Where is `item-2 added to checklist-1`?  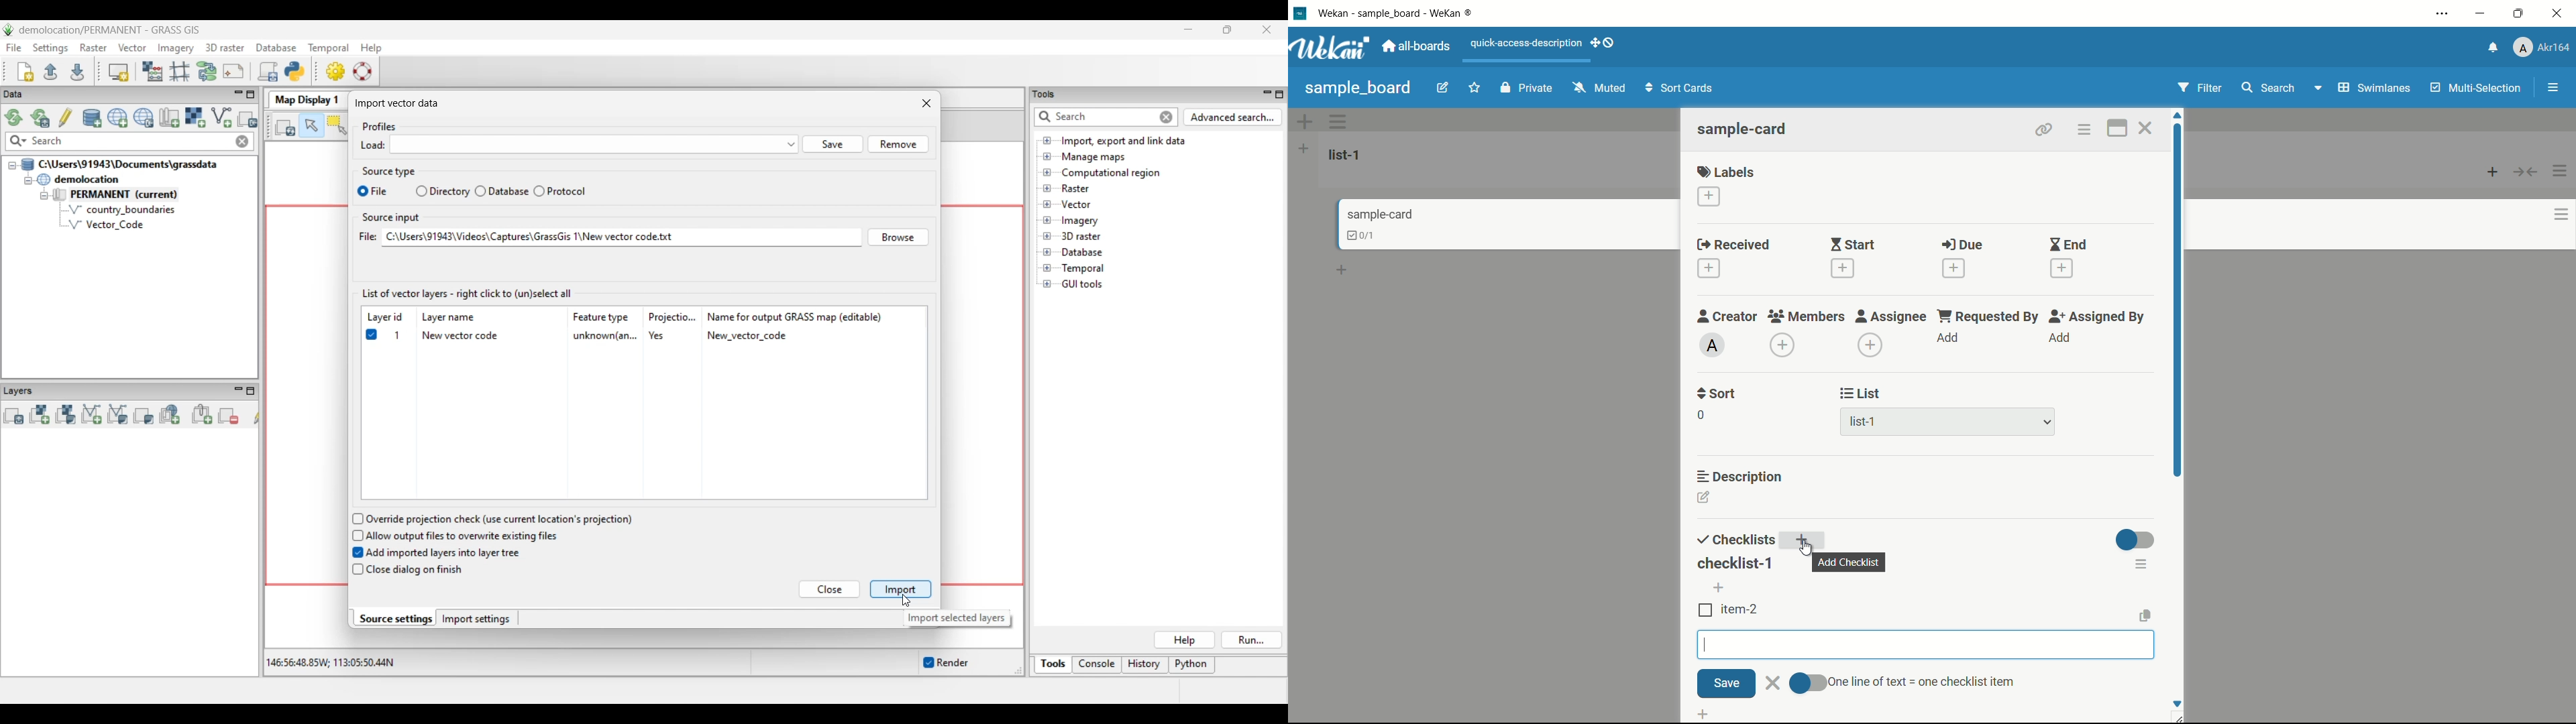 item-2 added to checklist-1 is located at coordinates (1729, 609).